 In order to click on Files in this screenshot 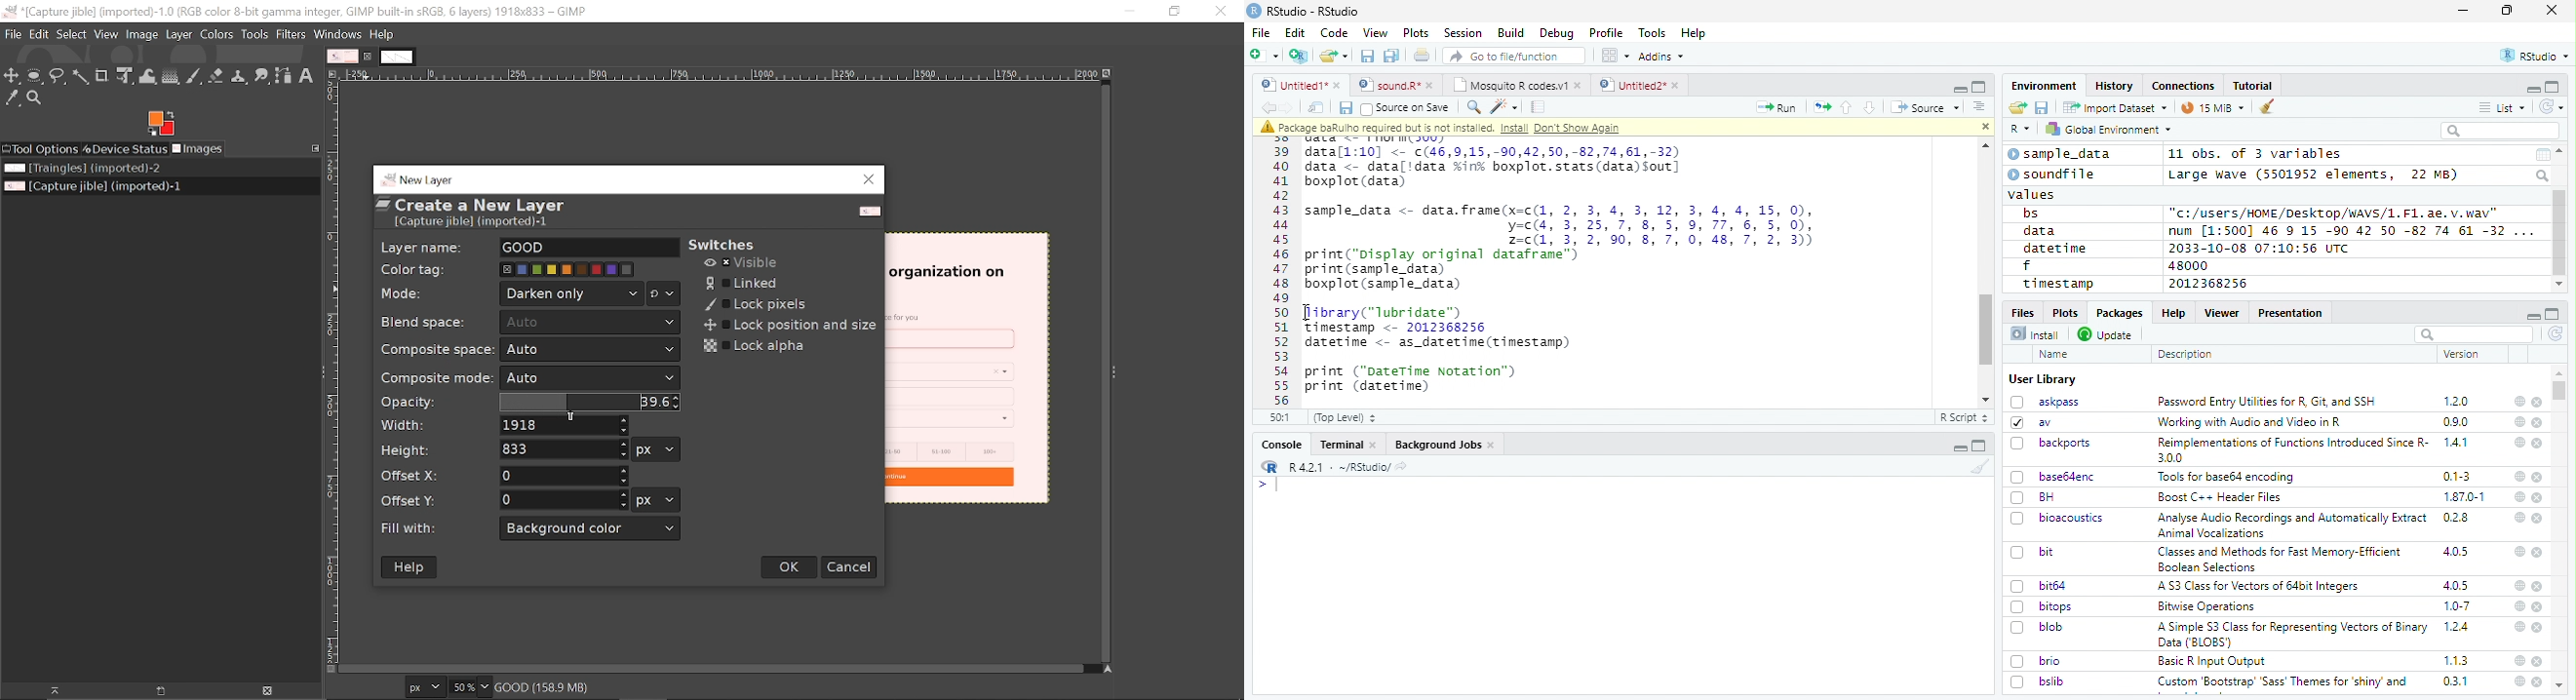, I will do `click(2024, 311)`.